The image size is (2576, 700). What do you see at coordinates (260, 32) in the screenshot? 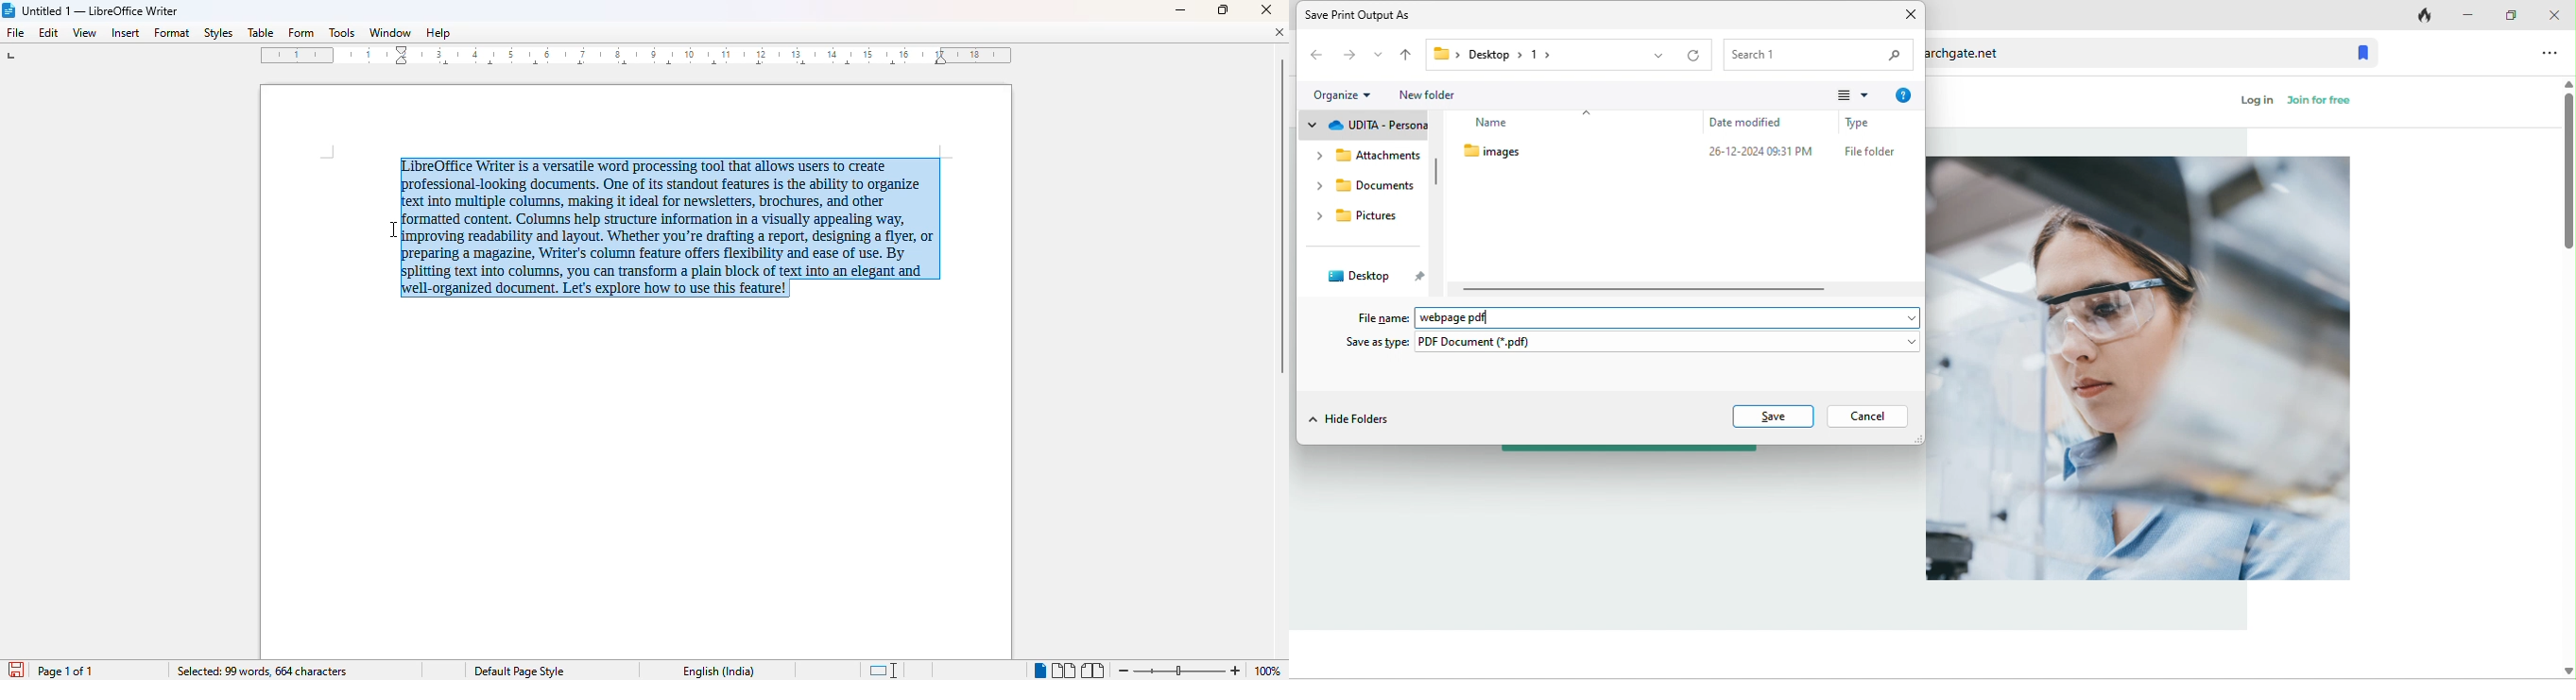
I see `table` at bounding box center [260, 32].